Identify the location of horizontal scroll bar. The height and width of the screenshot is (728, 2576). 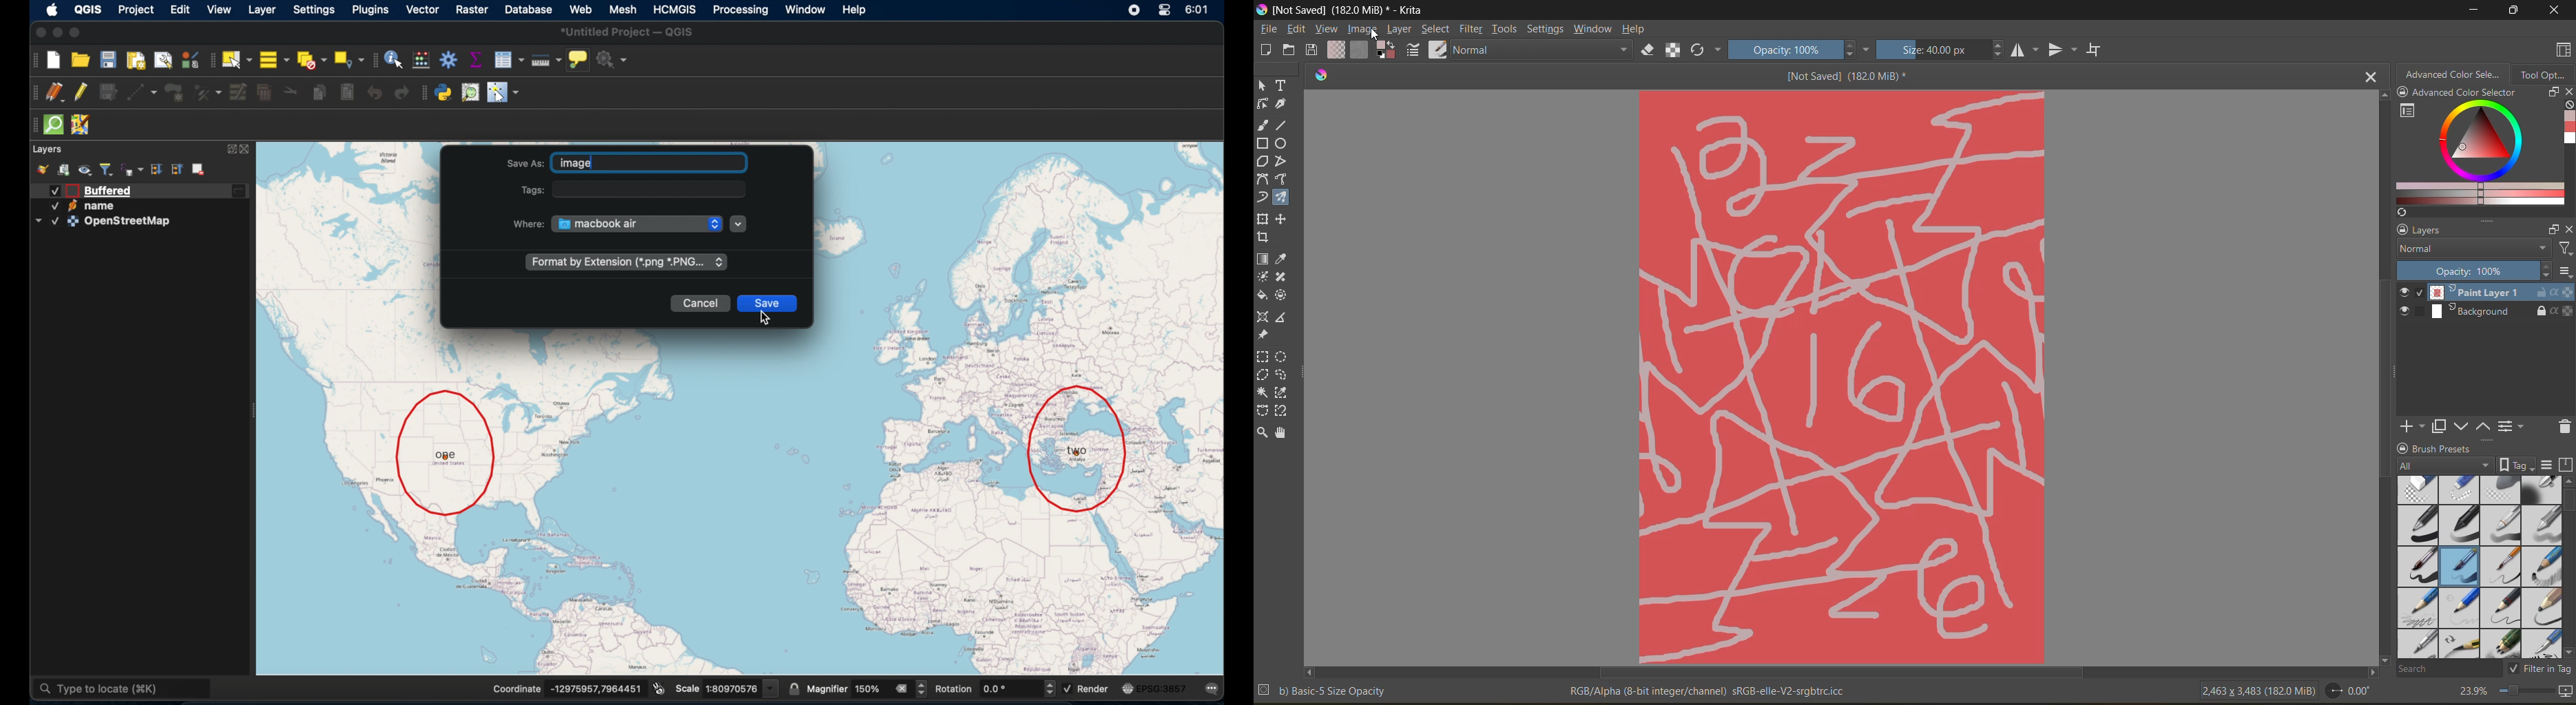
(1845, 673).